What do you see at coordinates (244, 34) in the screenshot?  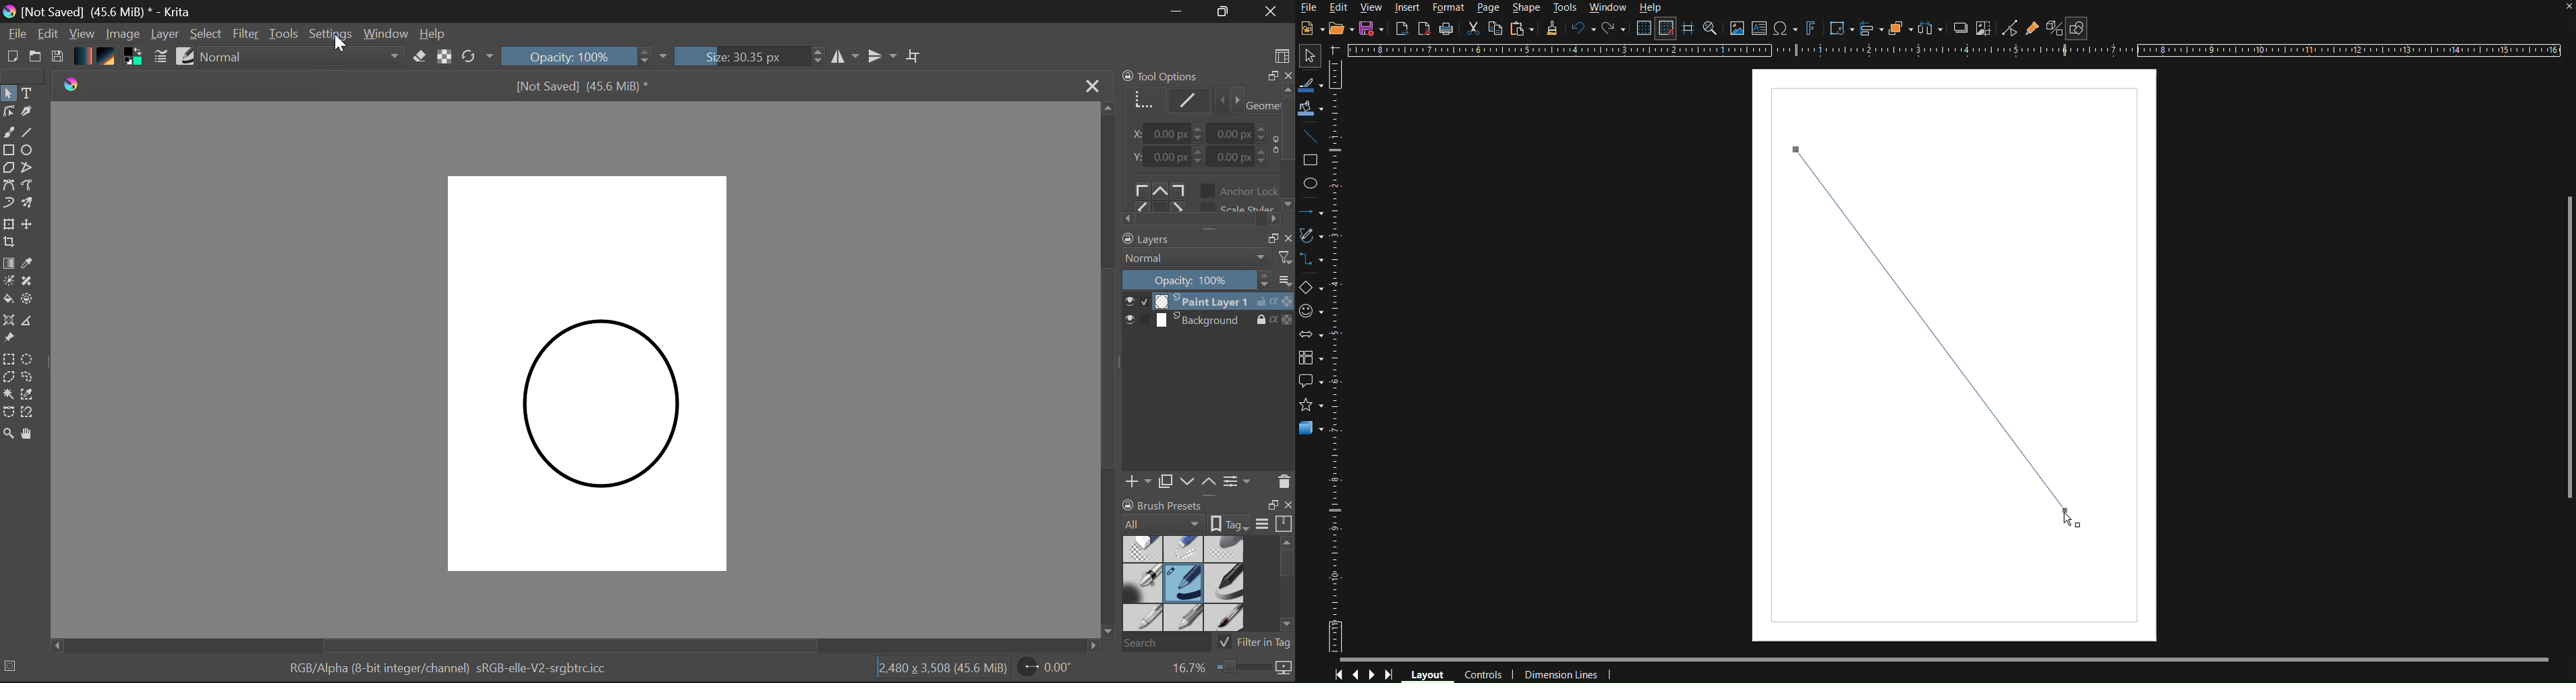 I see `Filter` at bounding box center [244, 34].